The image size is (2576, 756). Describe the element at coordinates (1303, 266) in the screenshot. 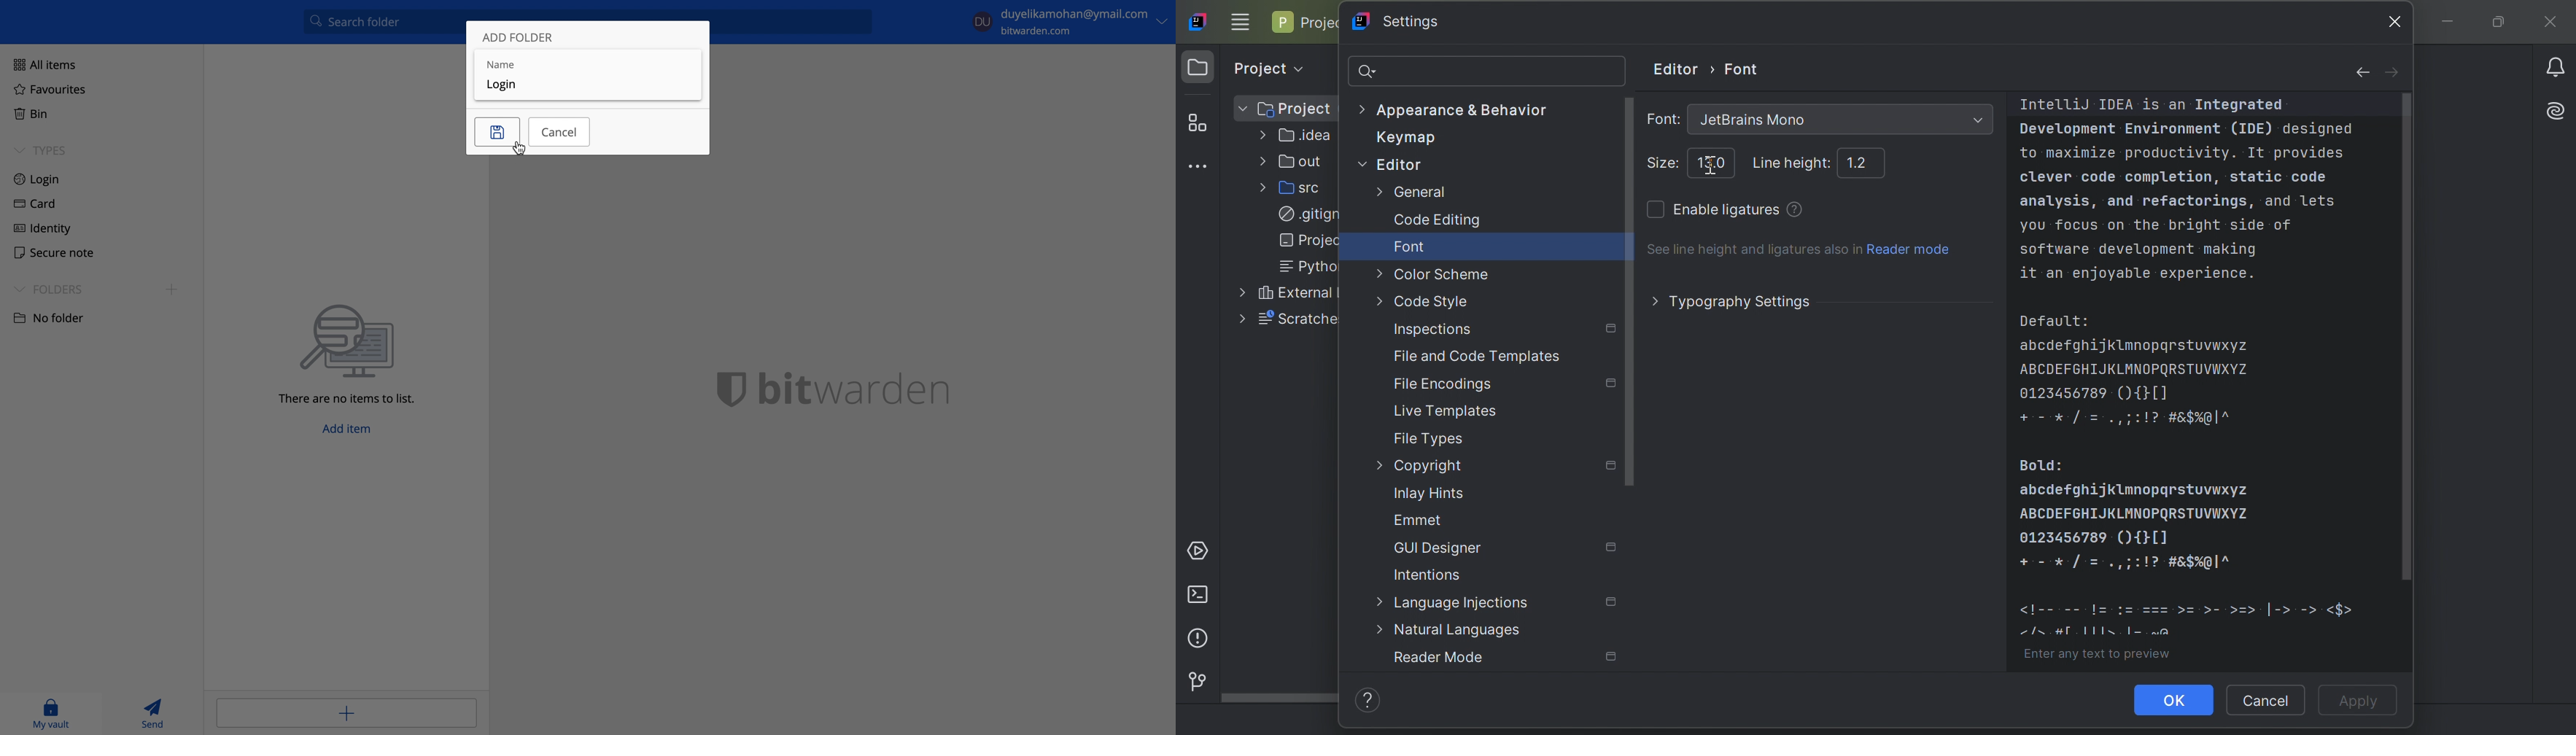

I see `Pytho` at that location.